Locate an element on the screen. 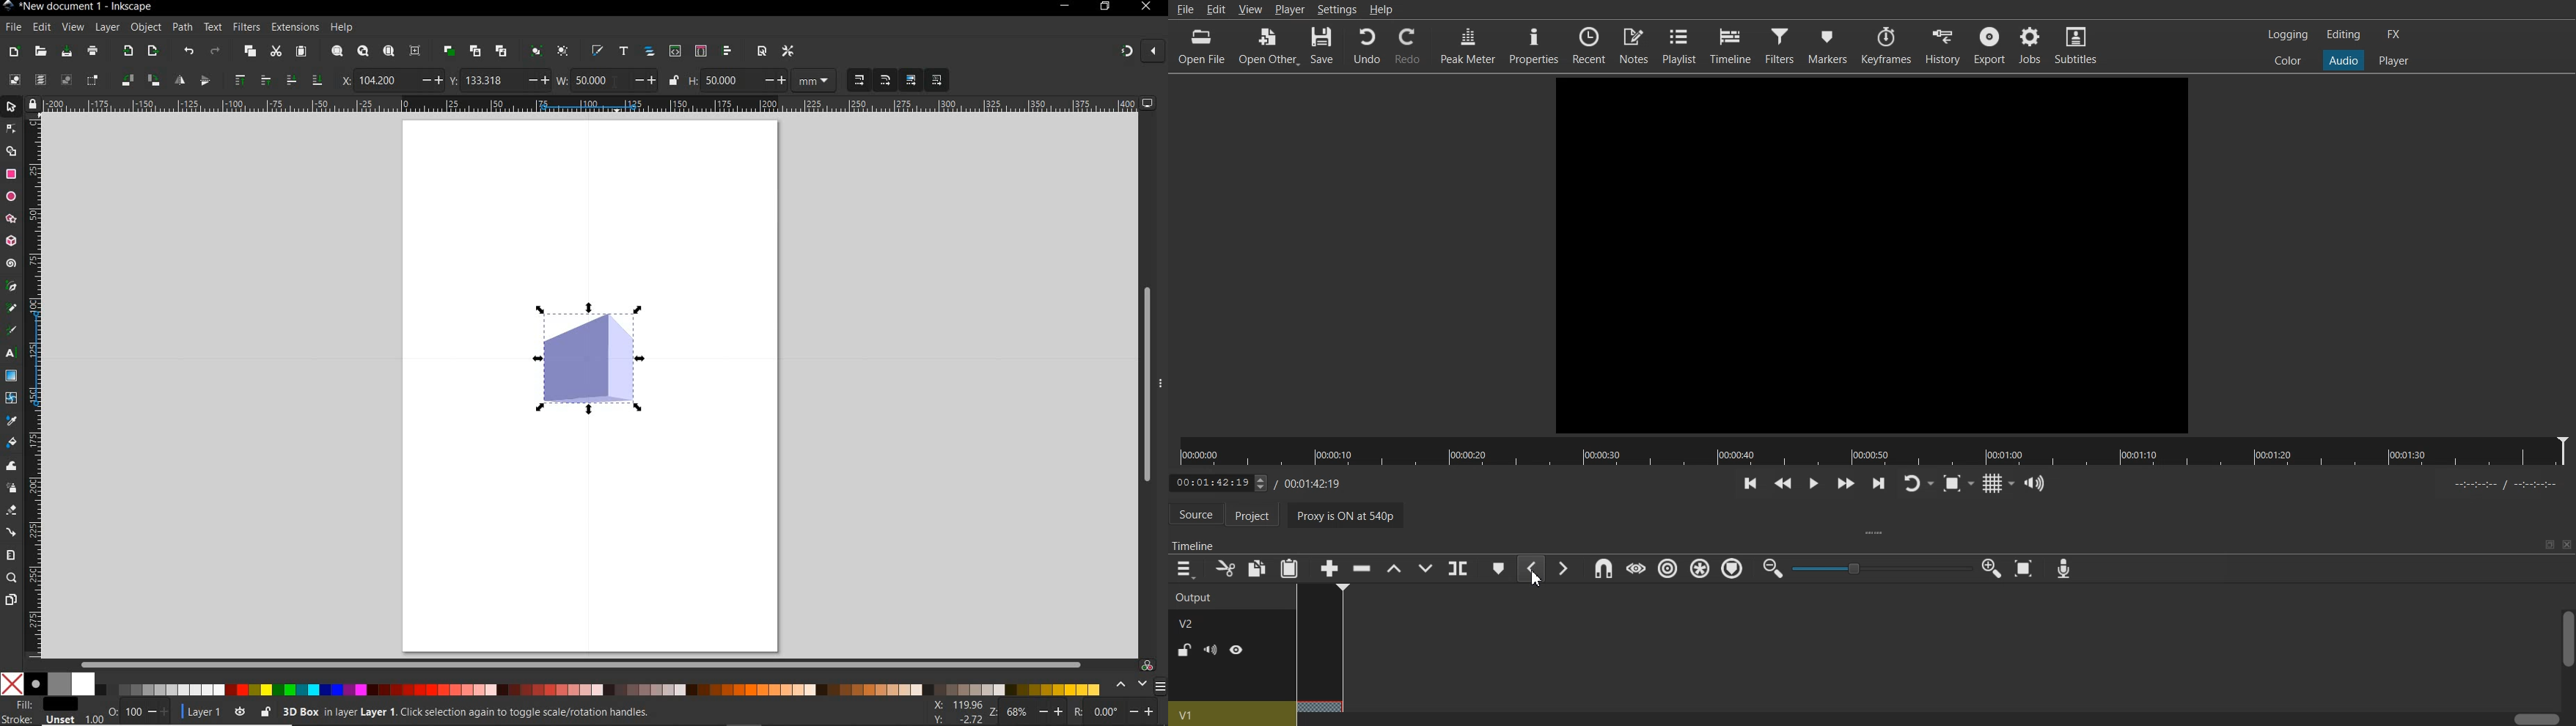 Image resolution: width=2576 pixels, height=728 pixels. Player is located at coordinates (1289, 9).